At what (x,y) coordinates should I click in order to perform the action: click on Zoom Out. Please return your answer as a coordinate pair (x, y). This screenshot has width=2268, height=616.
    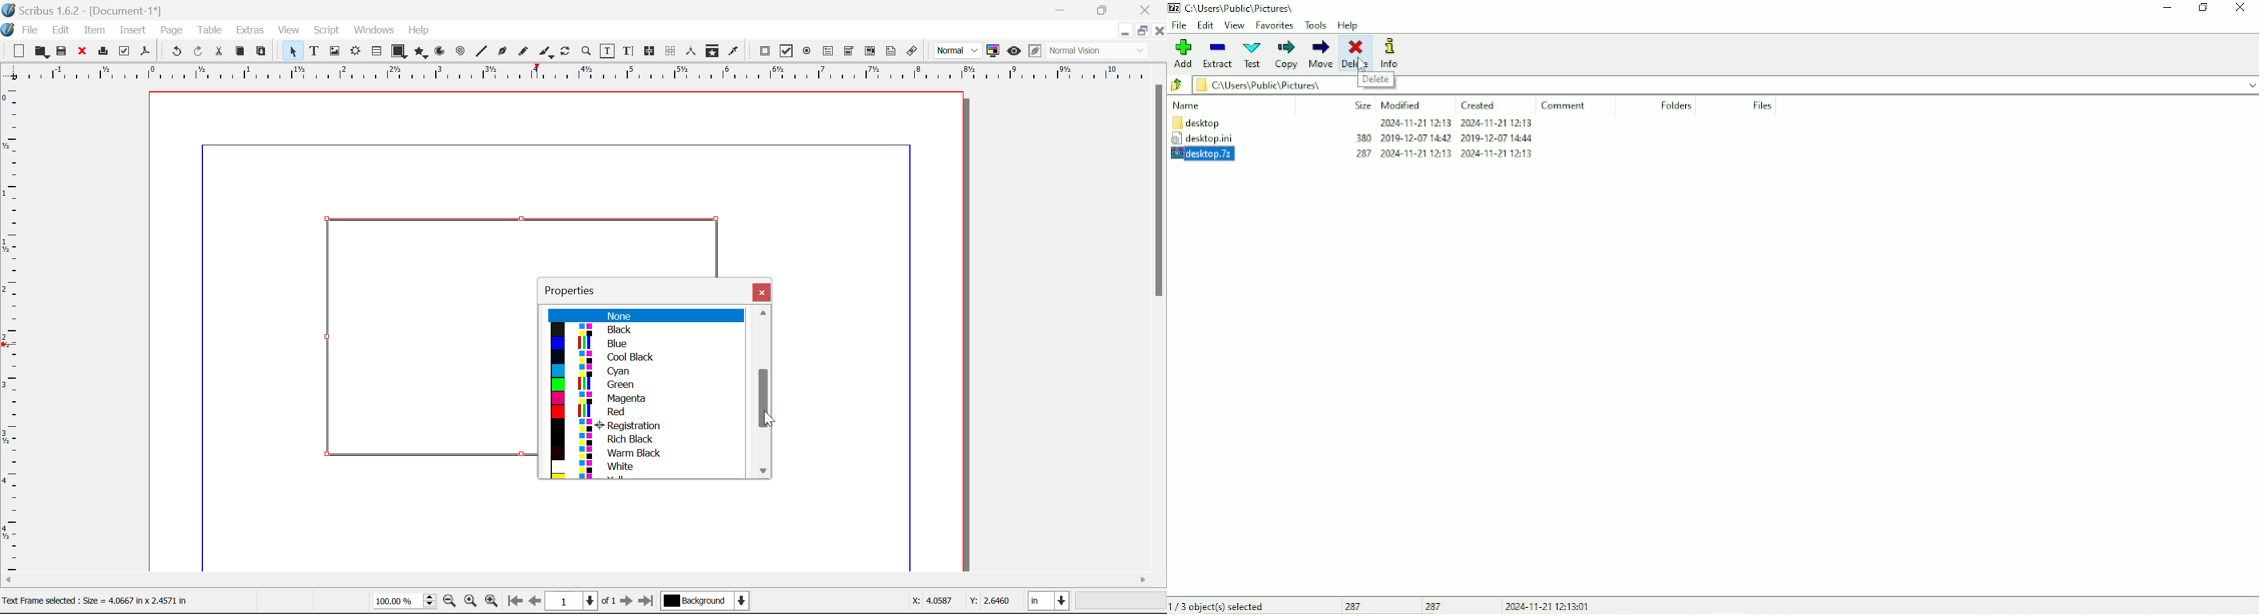
    Looking at the image, I should click on (451, 602).